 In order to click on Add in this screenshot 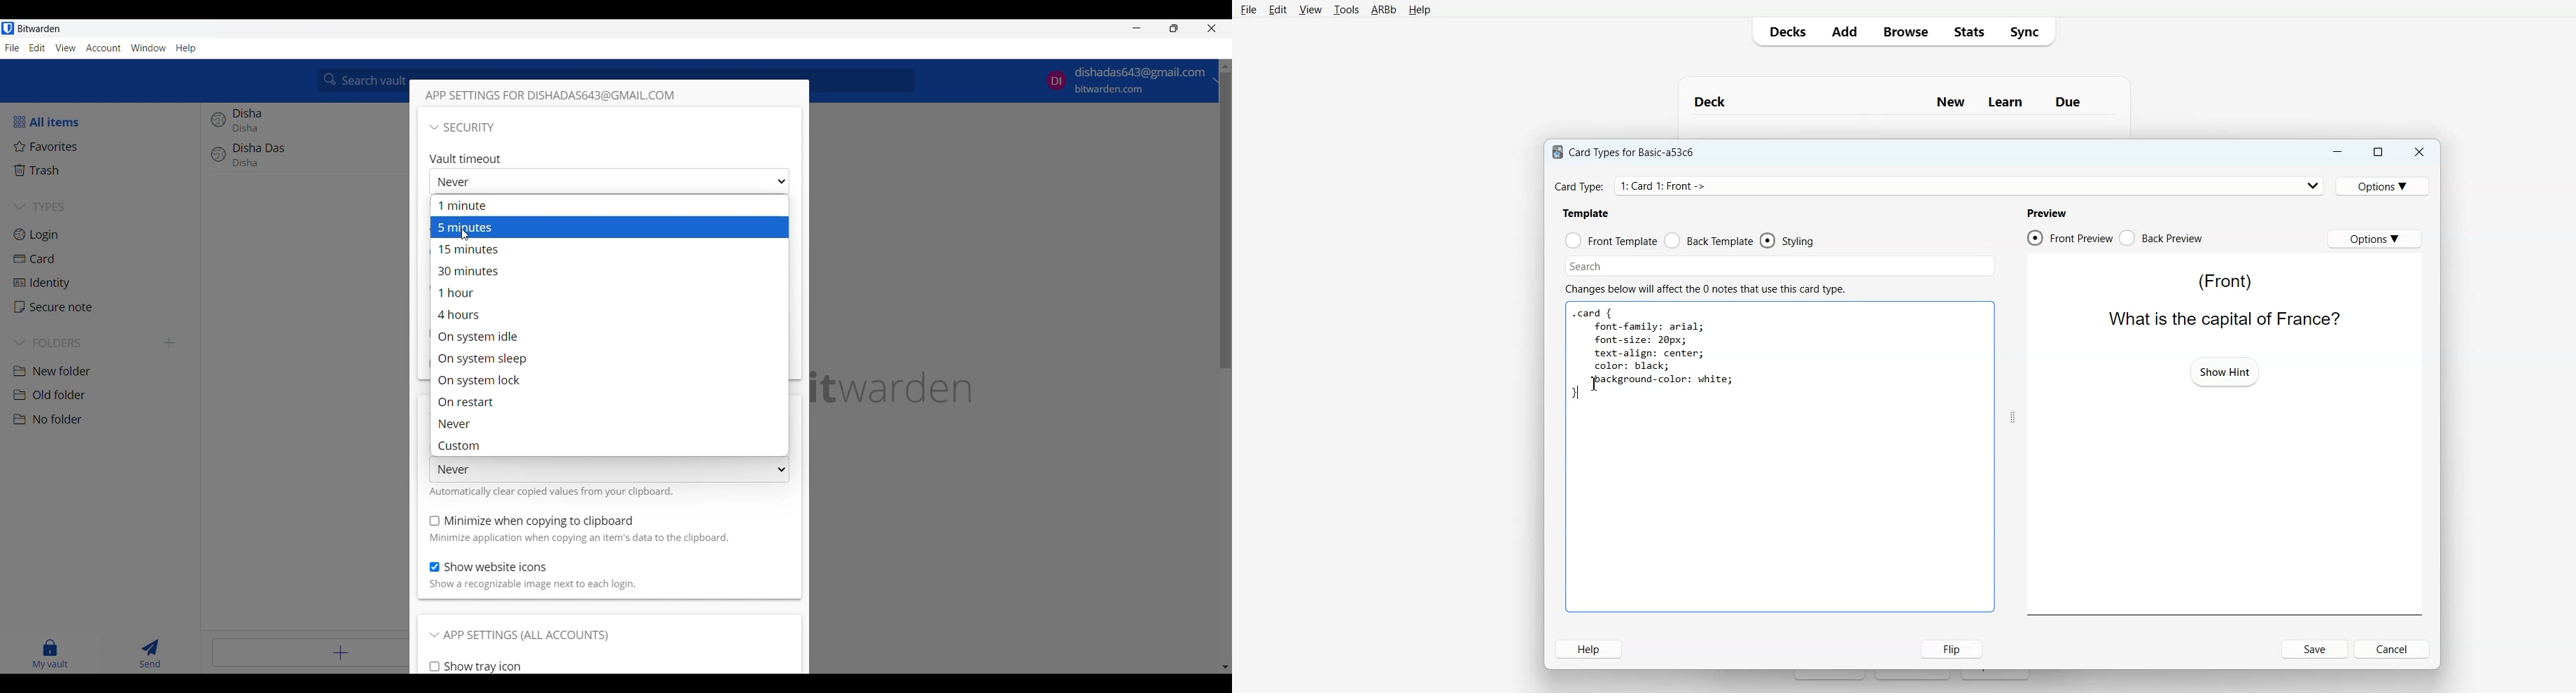, I will do `click(1844, 31)`.